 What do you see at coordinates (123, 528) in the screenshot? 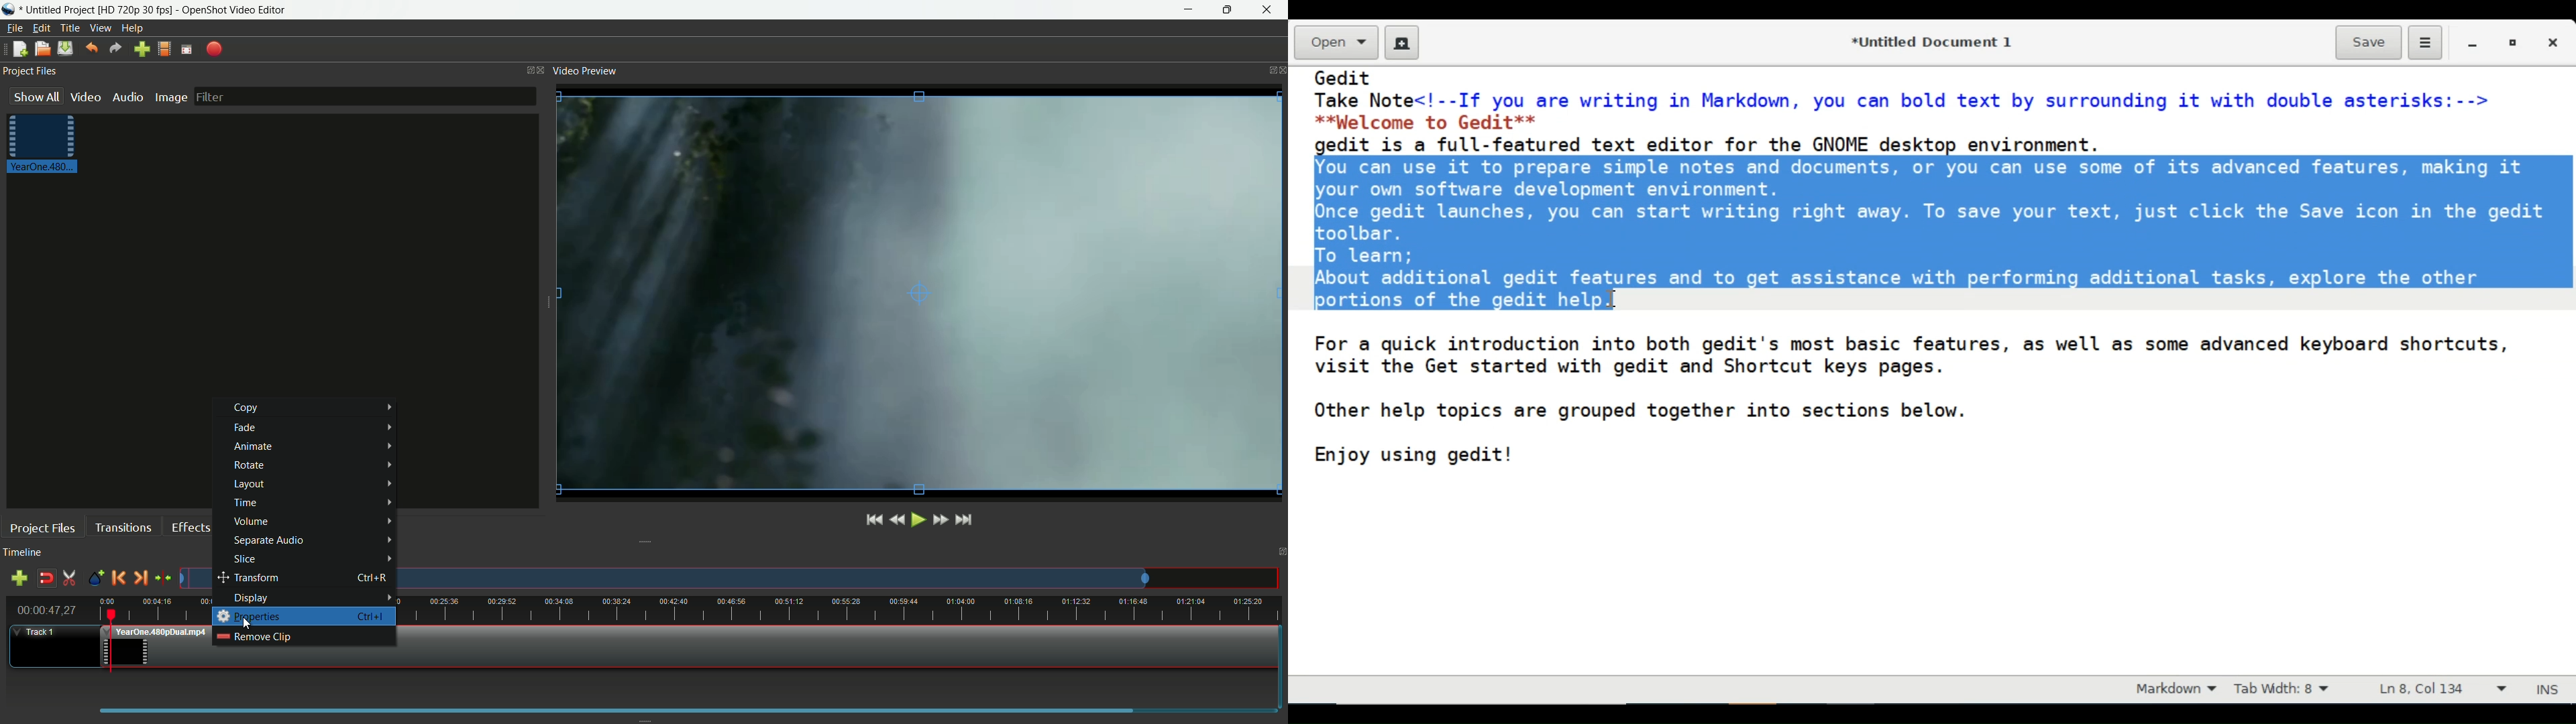
I see `transitions` at bounding box center [123, 528].